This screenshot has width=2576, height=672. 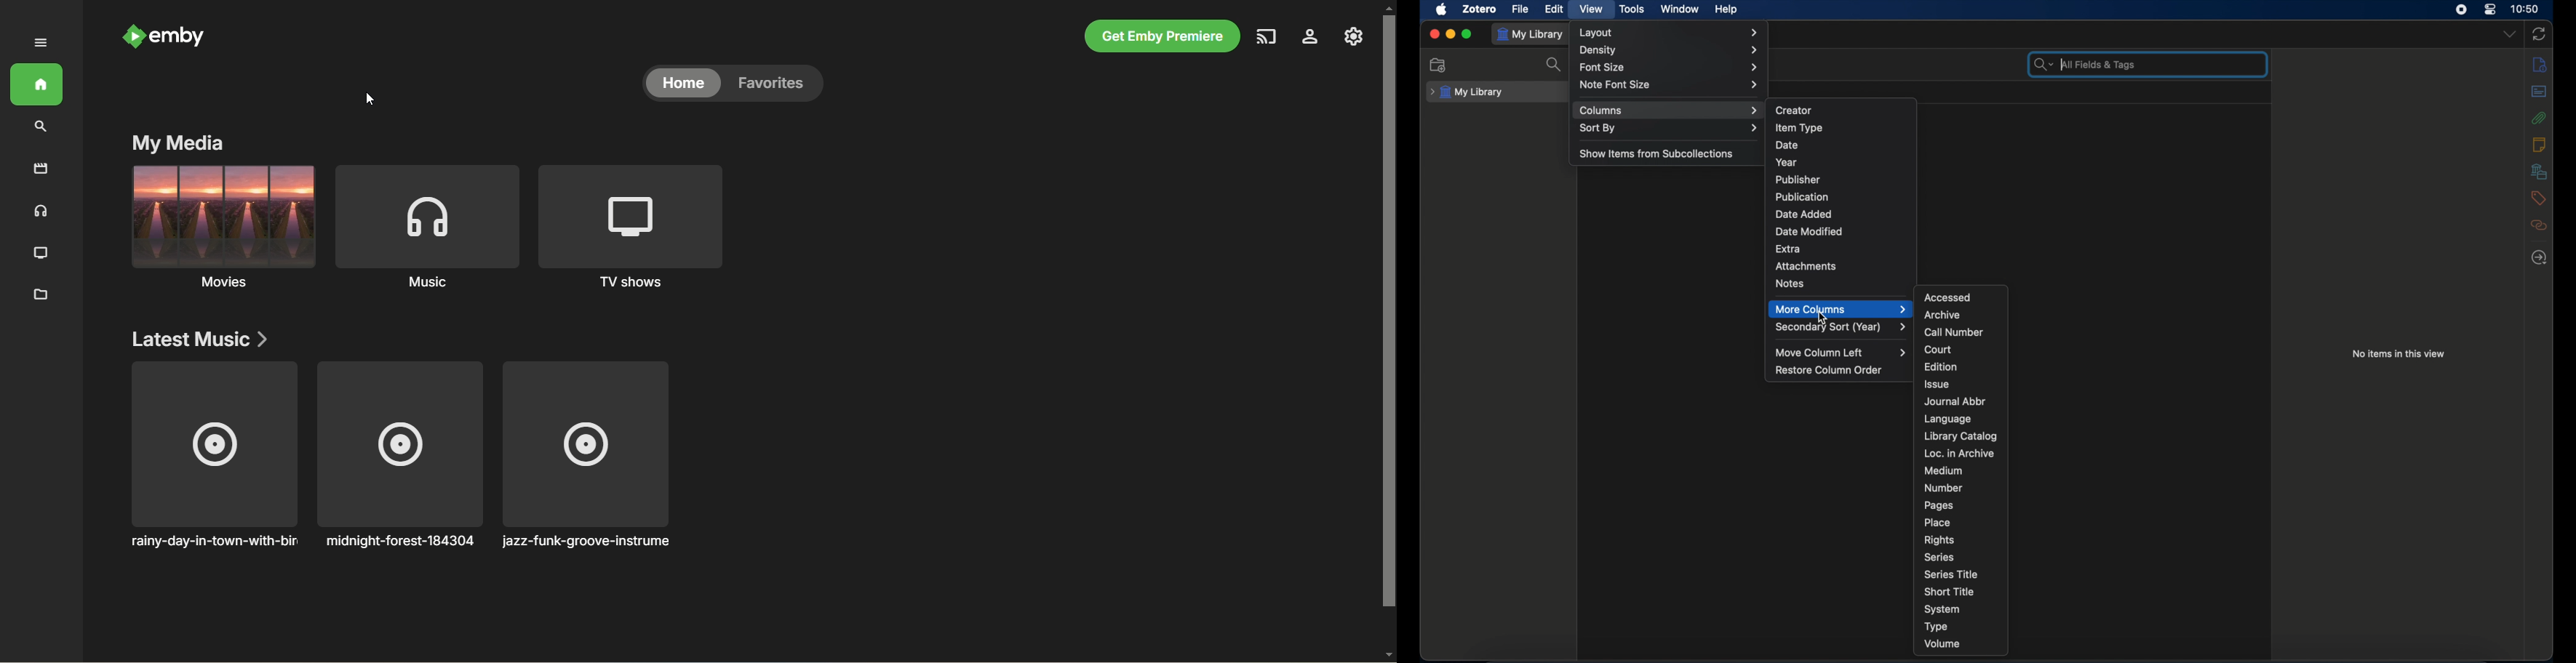 I want to click on restore column order, so click(x=1829, y=370).